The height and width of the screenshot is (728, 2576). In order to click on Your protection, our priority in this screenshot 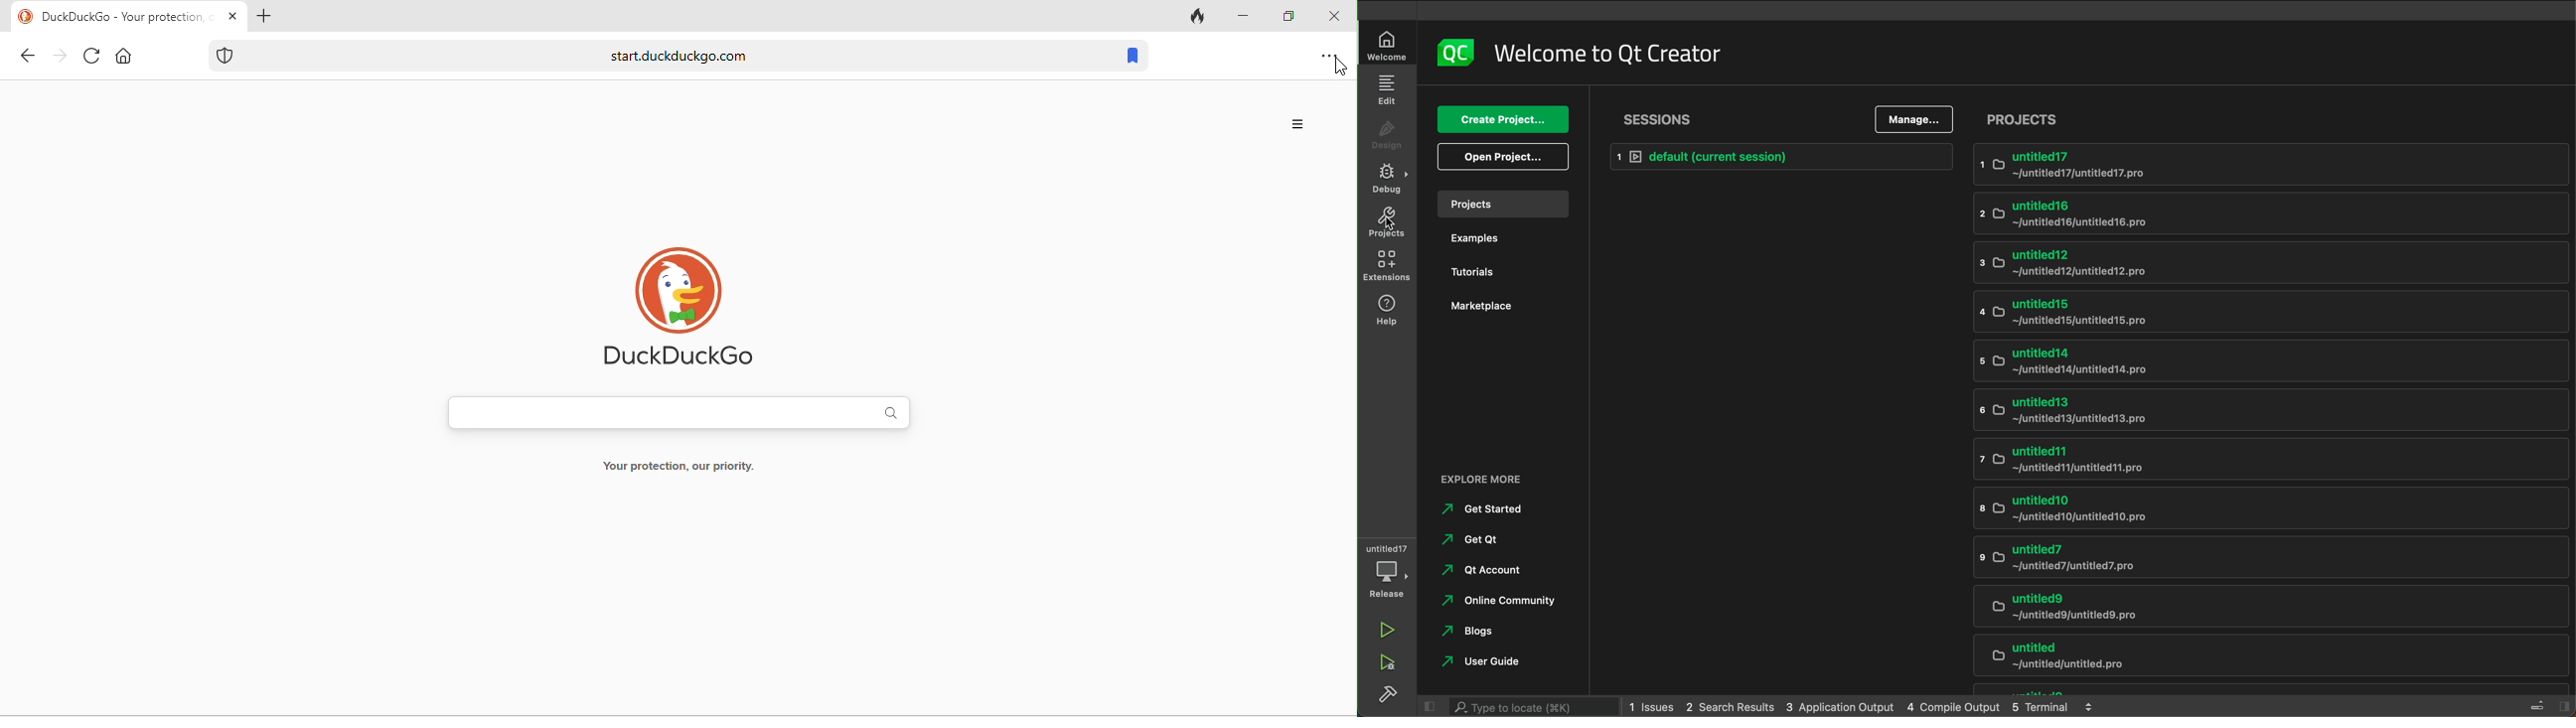, I will do `click(693, 465)`.